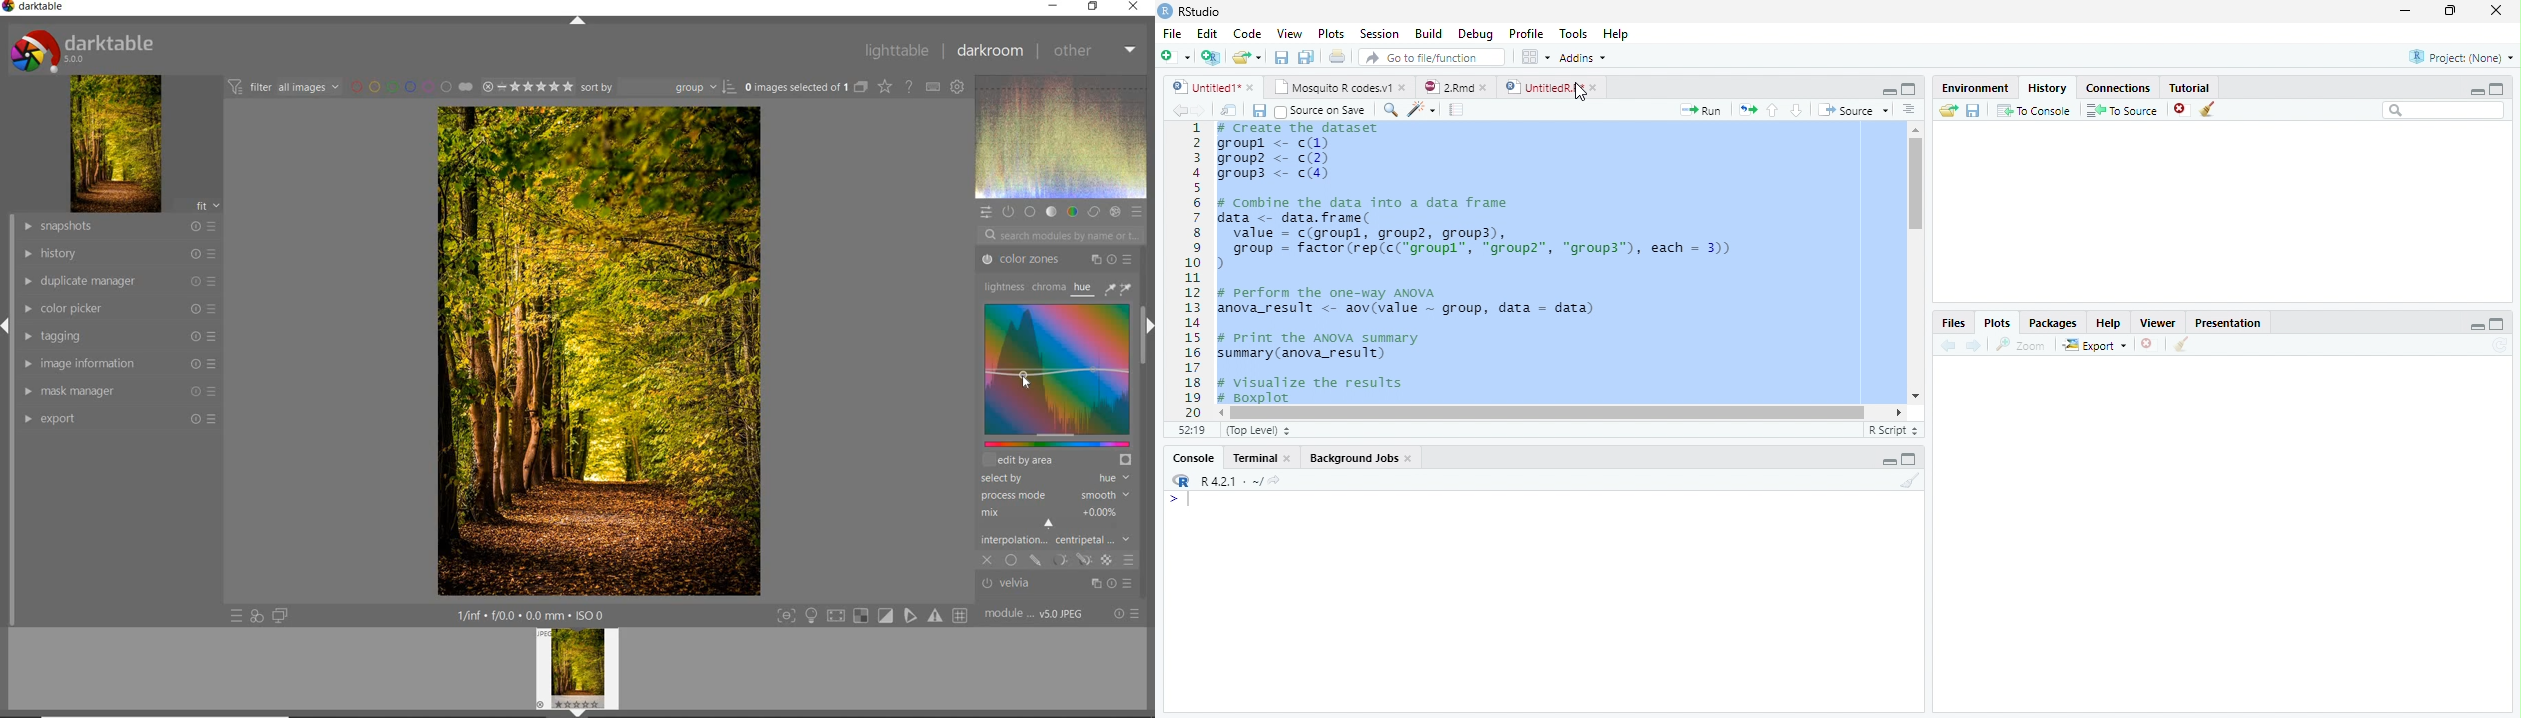 Image resolution: width=2548 pixels, height=728 pixels. What do you see at coordinates (1174, 56) in the screenshot?
I see `New file` at bounding box center [1174, 56].